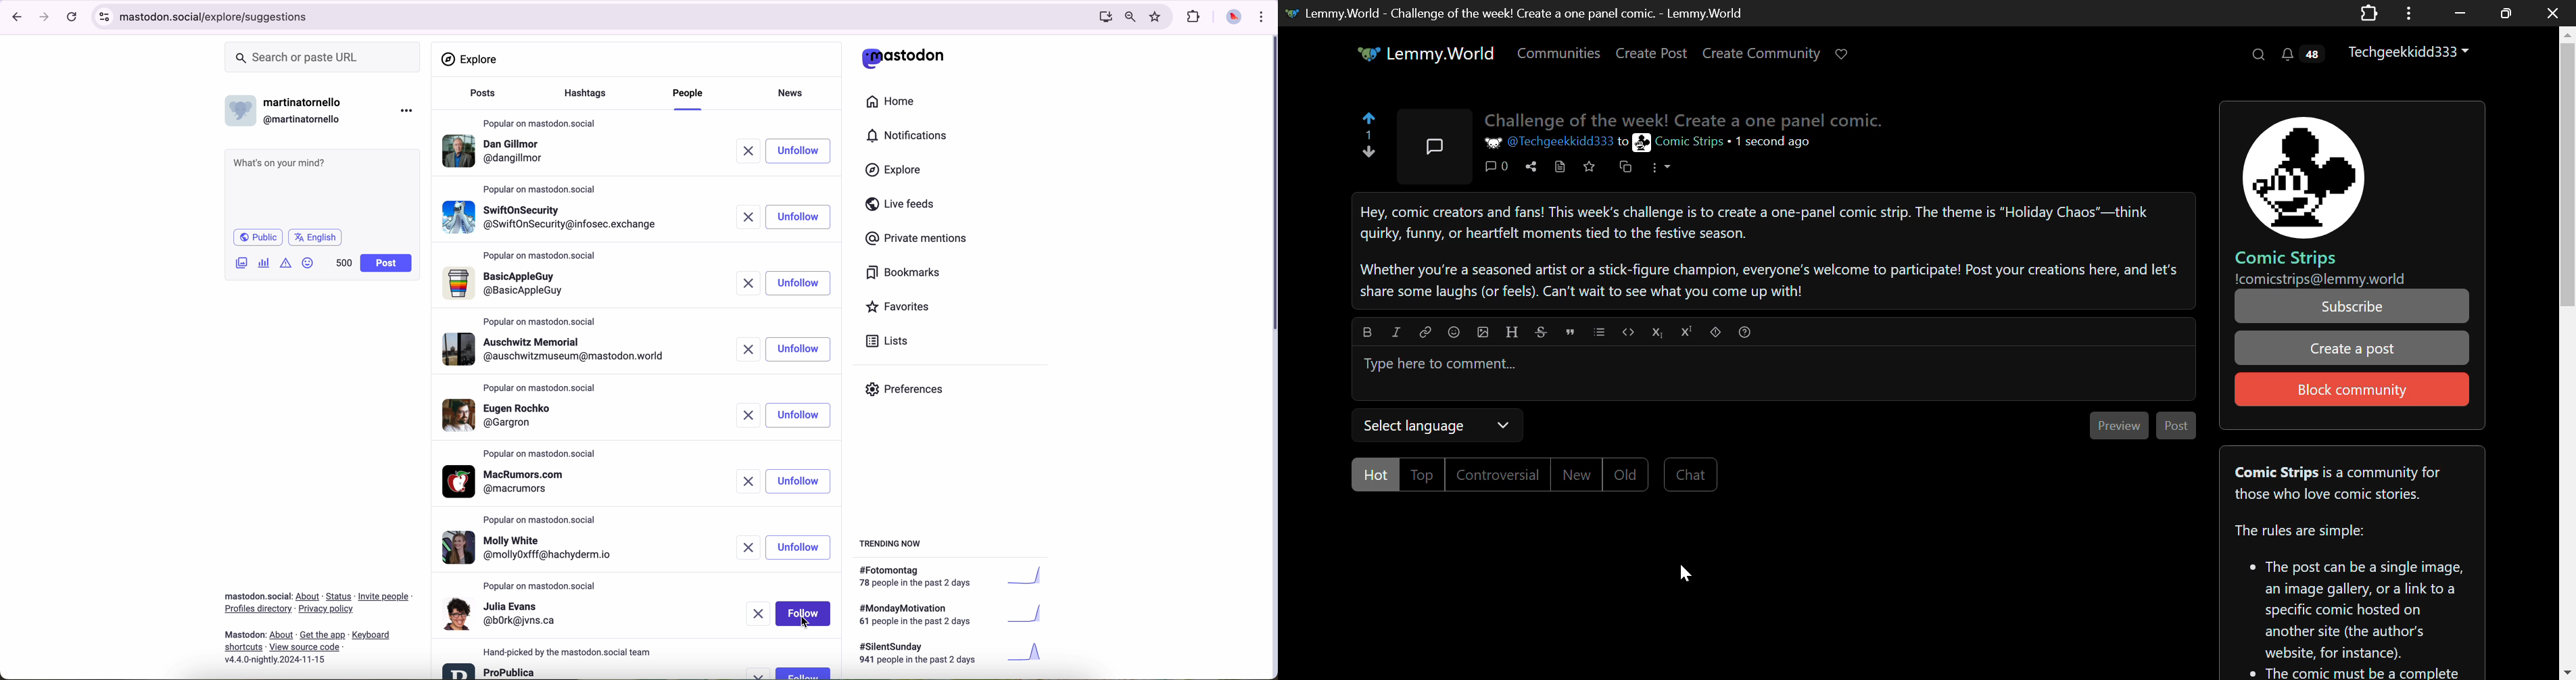 Image resolution: width=2576 pixels, height=700 pixels. What do you see at coordinates (896, 103) in the screenshot?
I see `home` at bounding box center [896, 103].